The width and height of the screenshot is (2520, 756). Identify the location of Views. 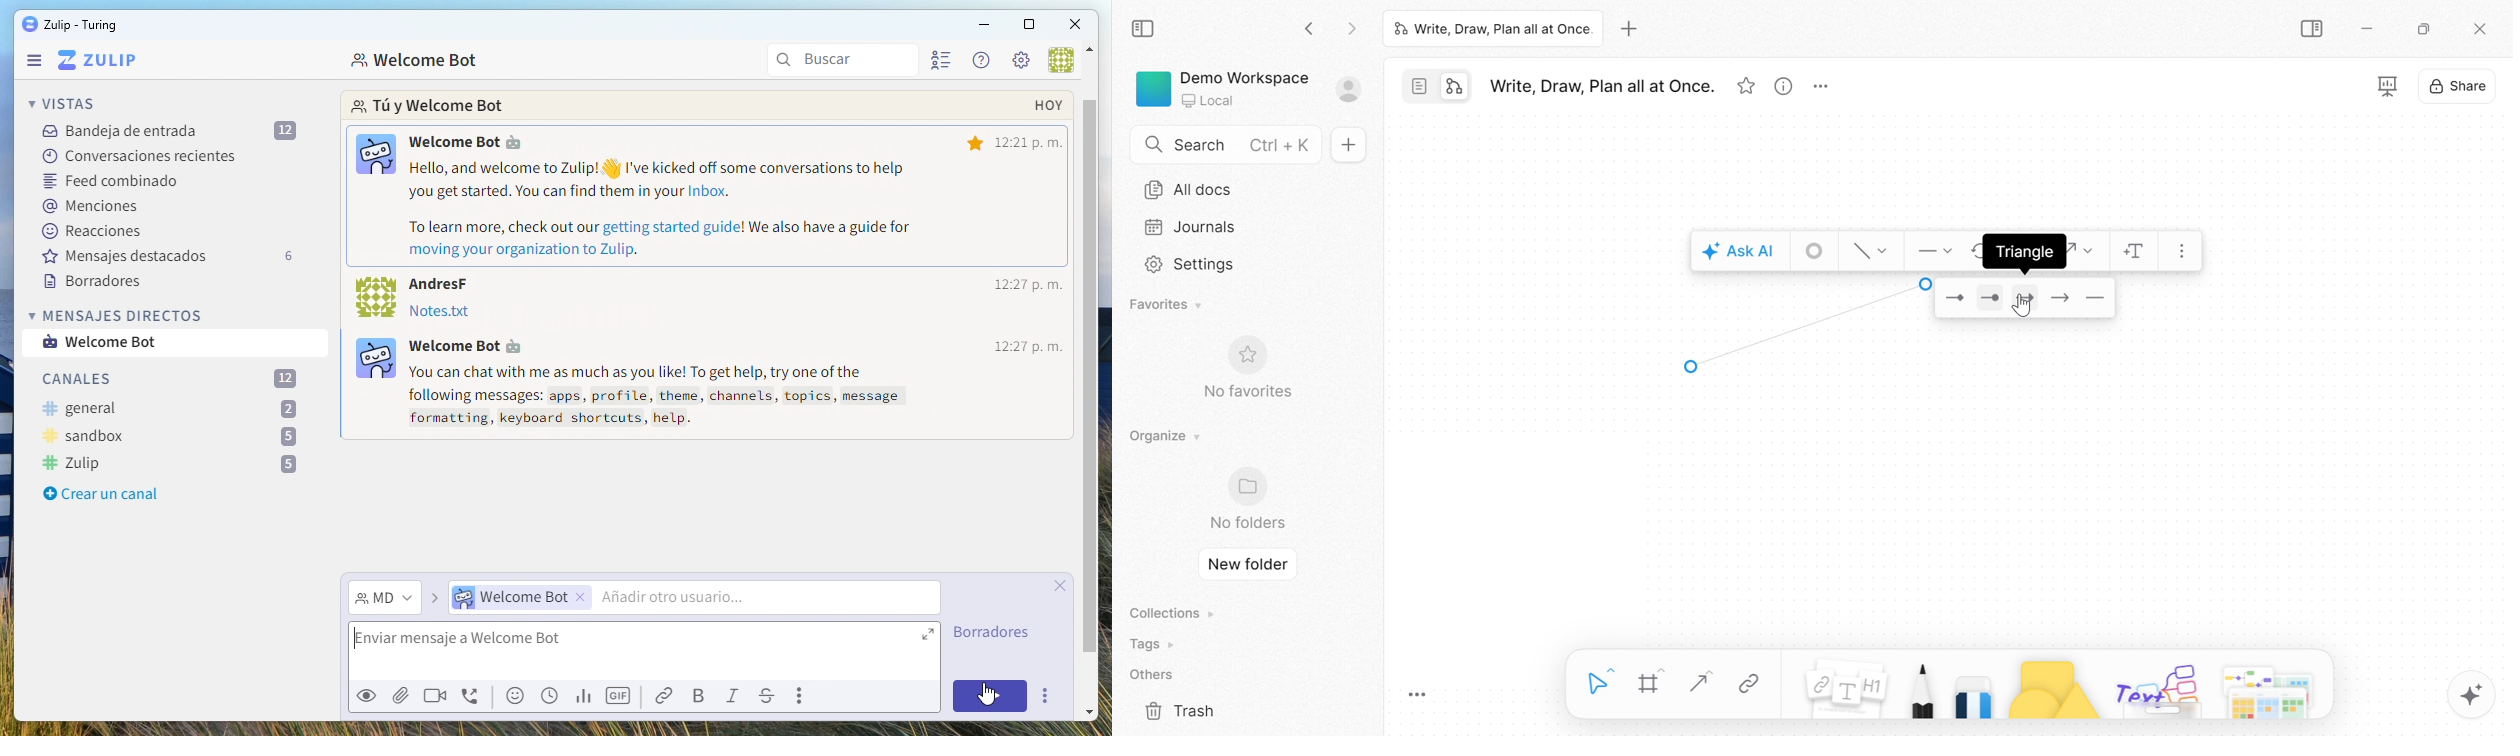
(66, 103).